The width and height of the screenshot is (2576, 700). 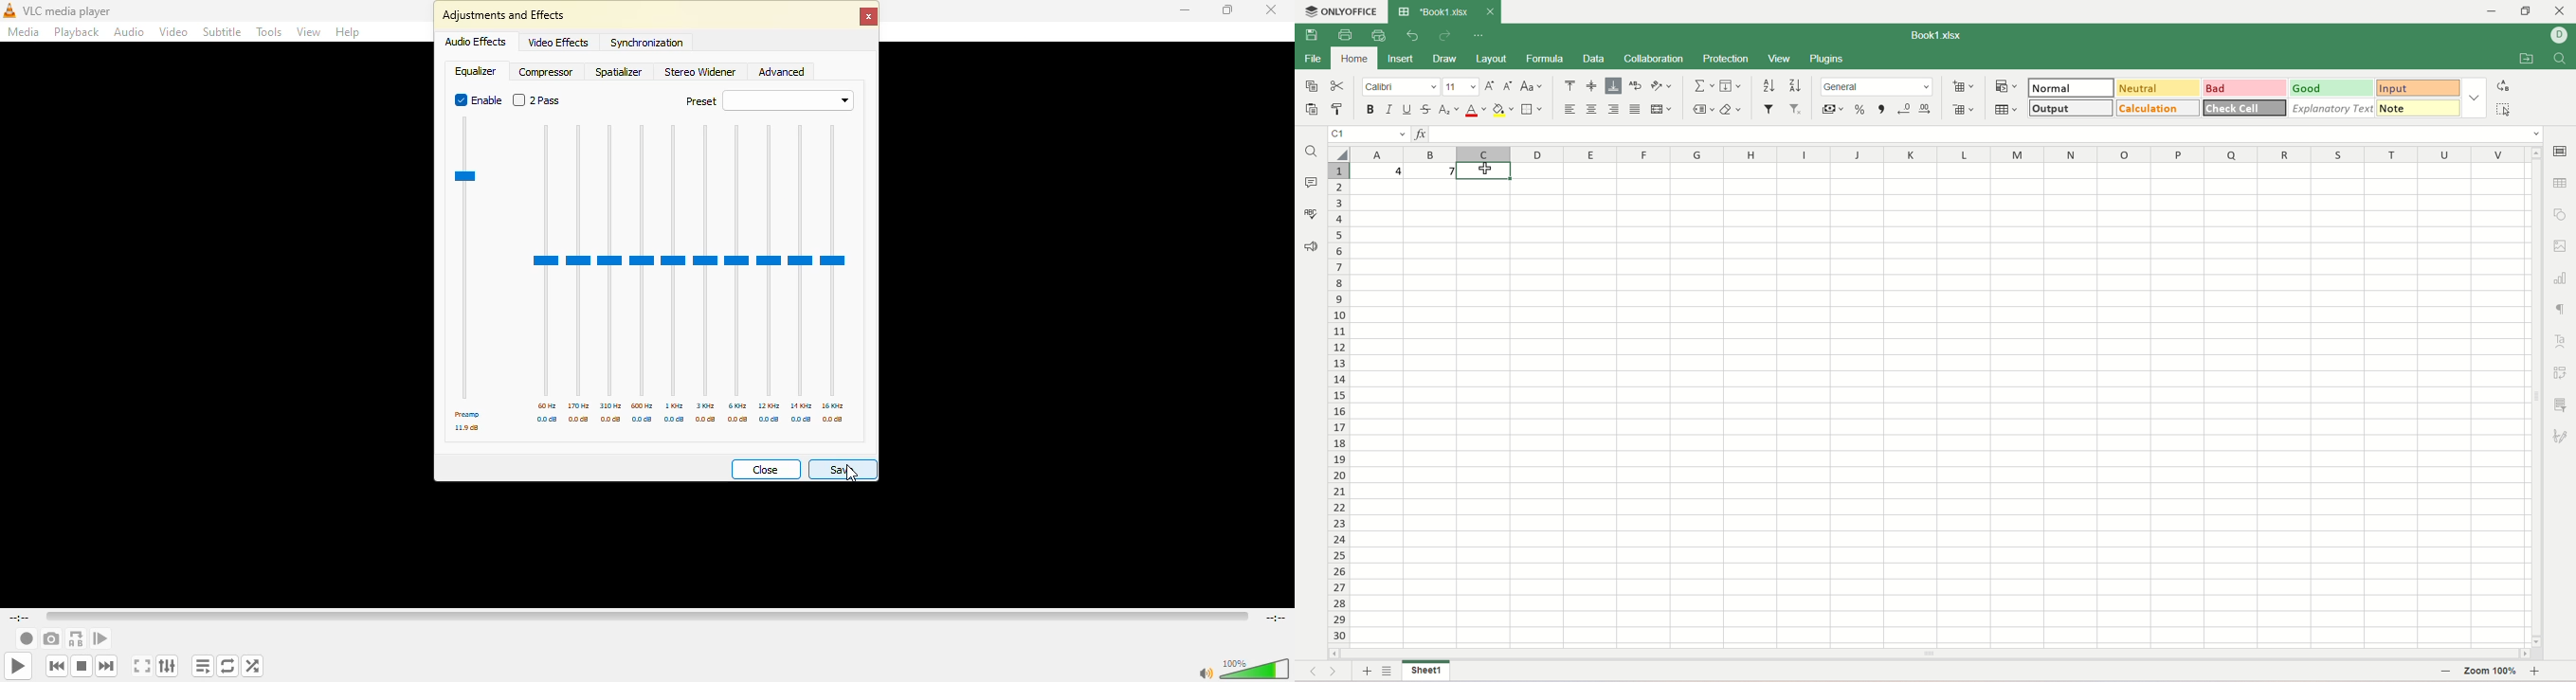 I want to click on copy, so click(x=1311, y=85).